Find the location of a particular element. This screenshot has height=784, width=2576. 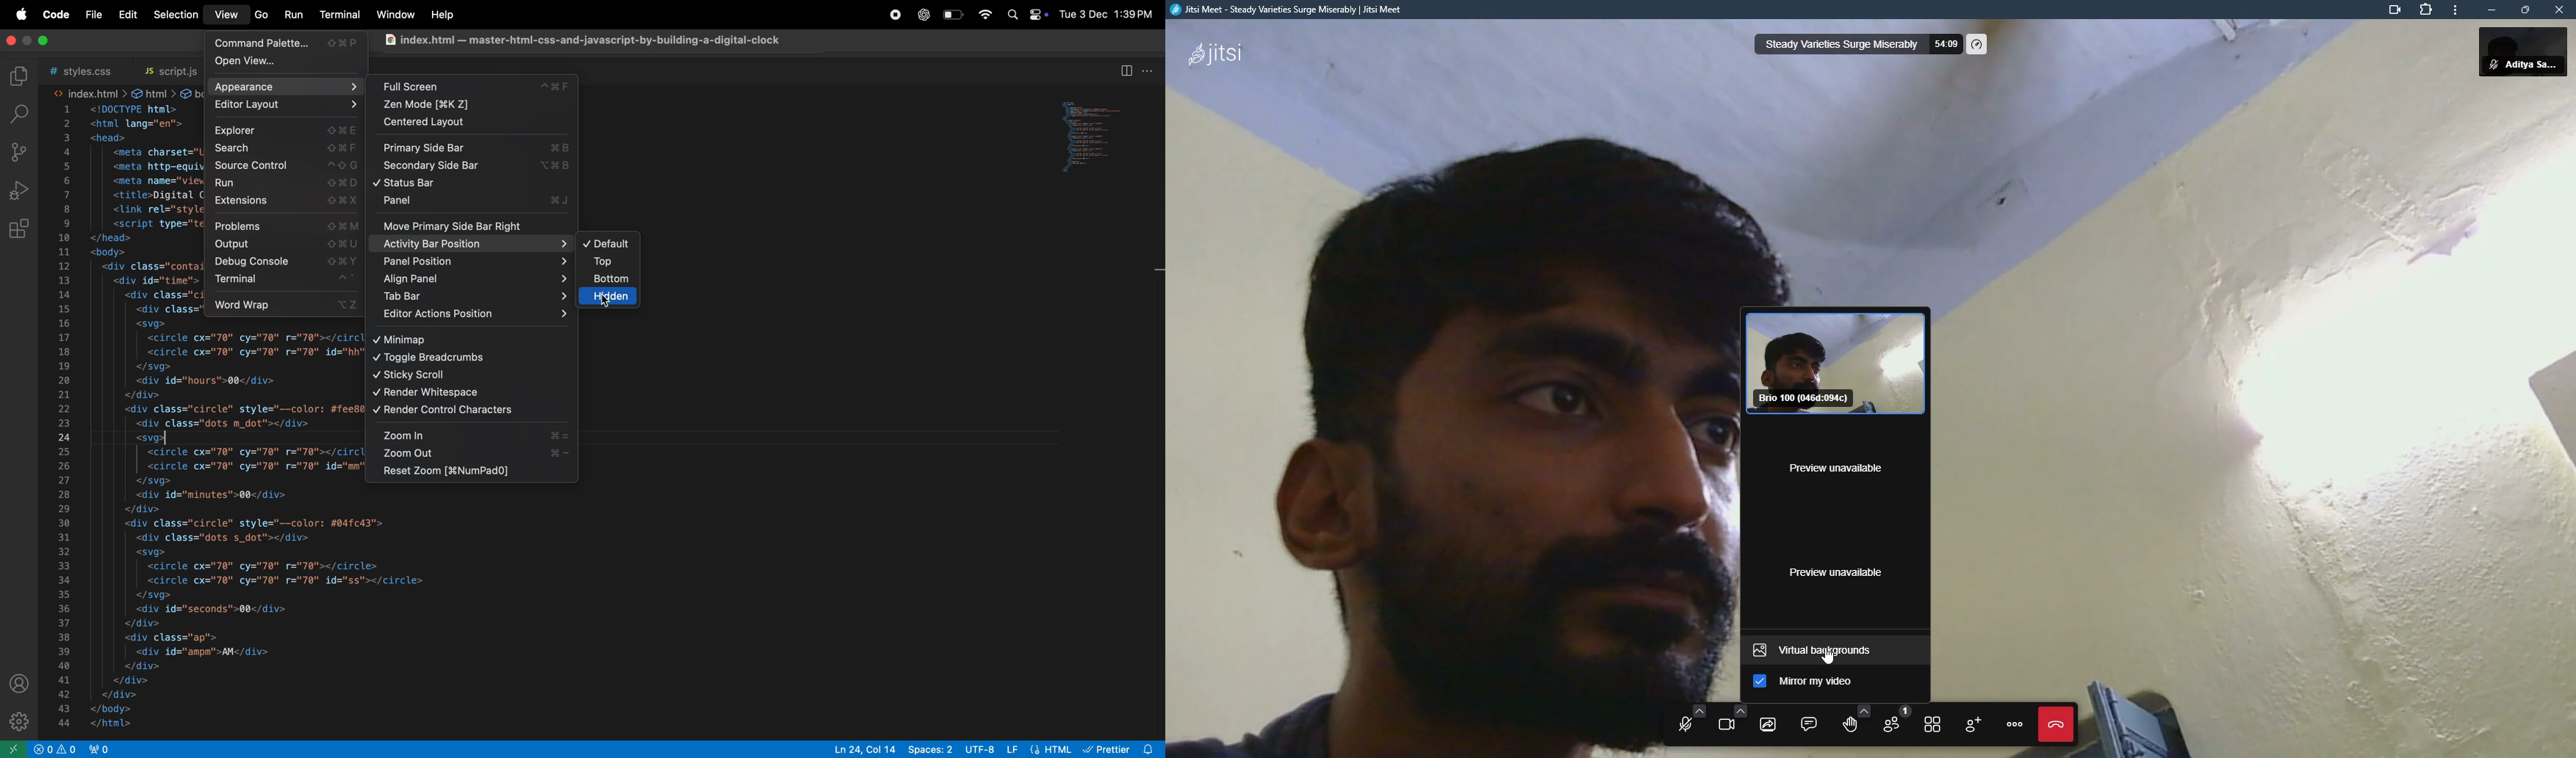

selection is located at coordinates (173, 14).